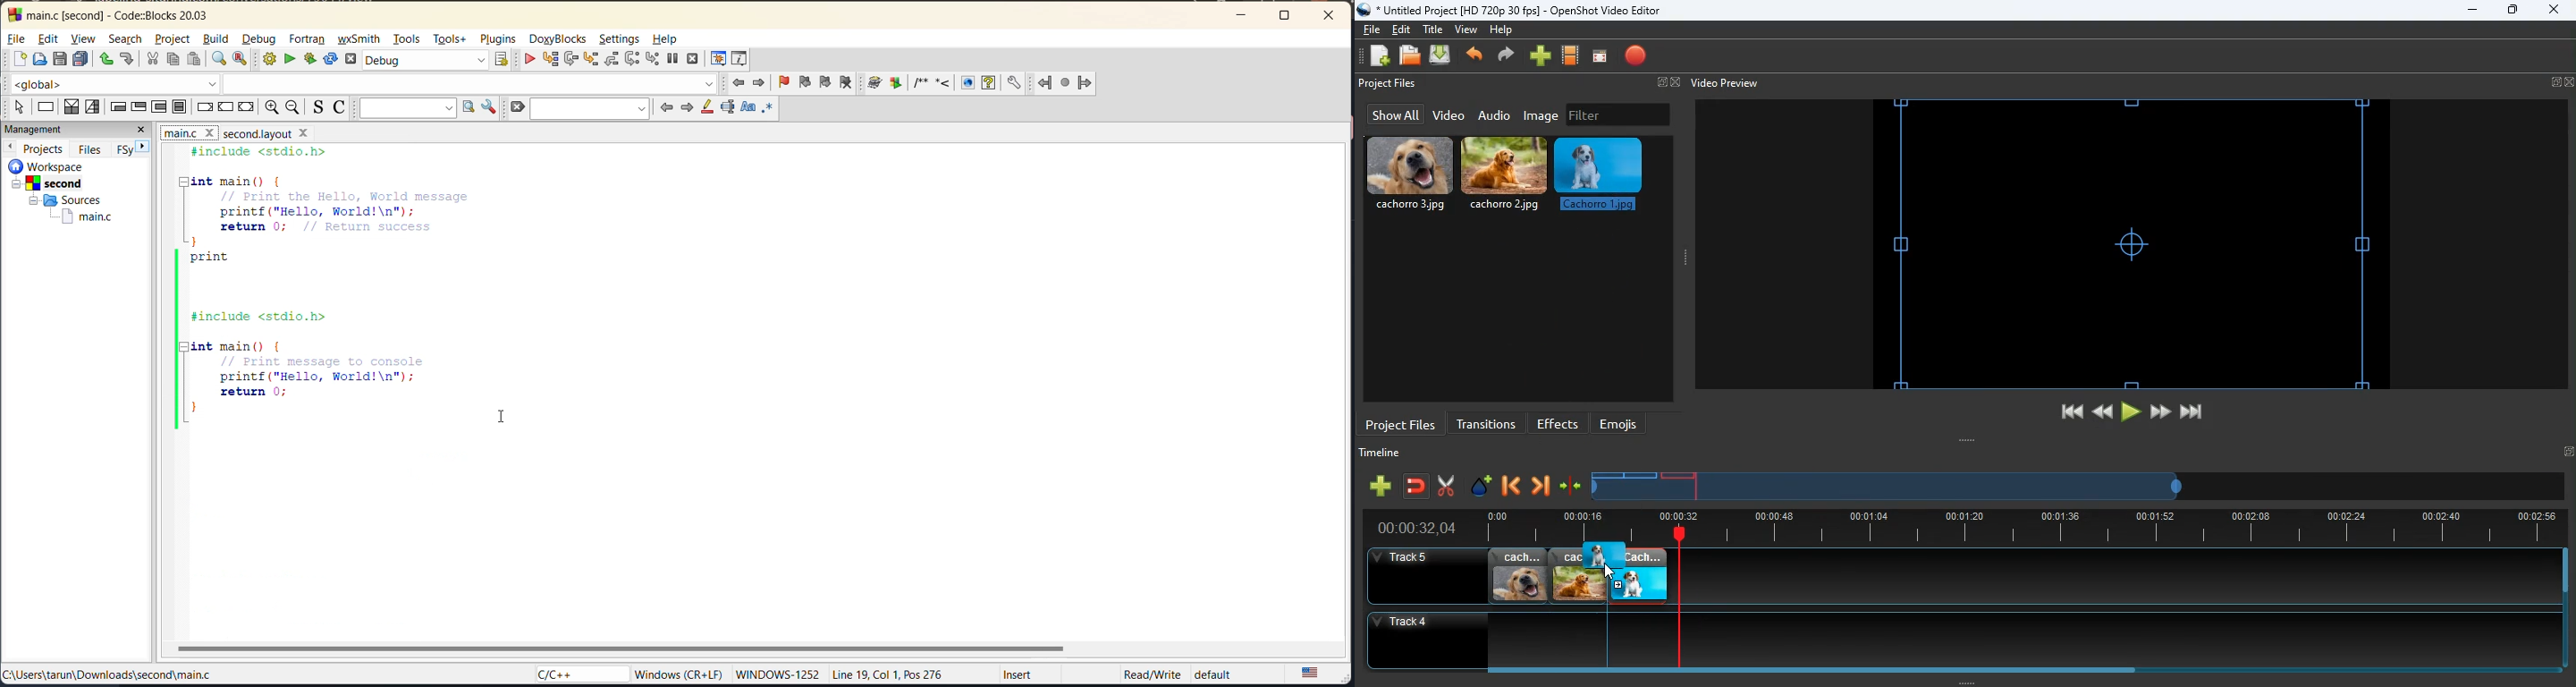  I want to click on cursor, so click(502, 415).